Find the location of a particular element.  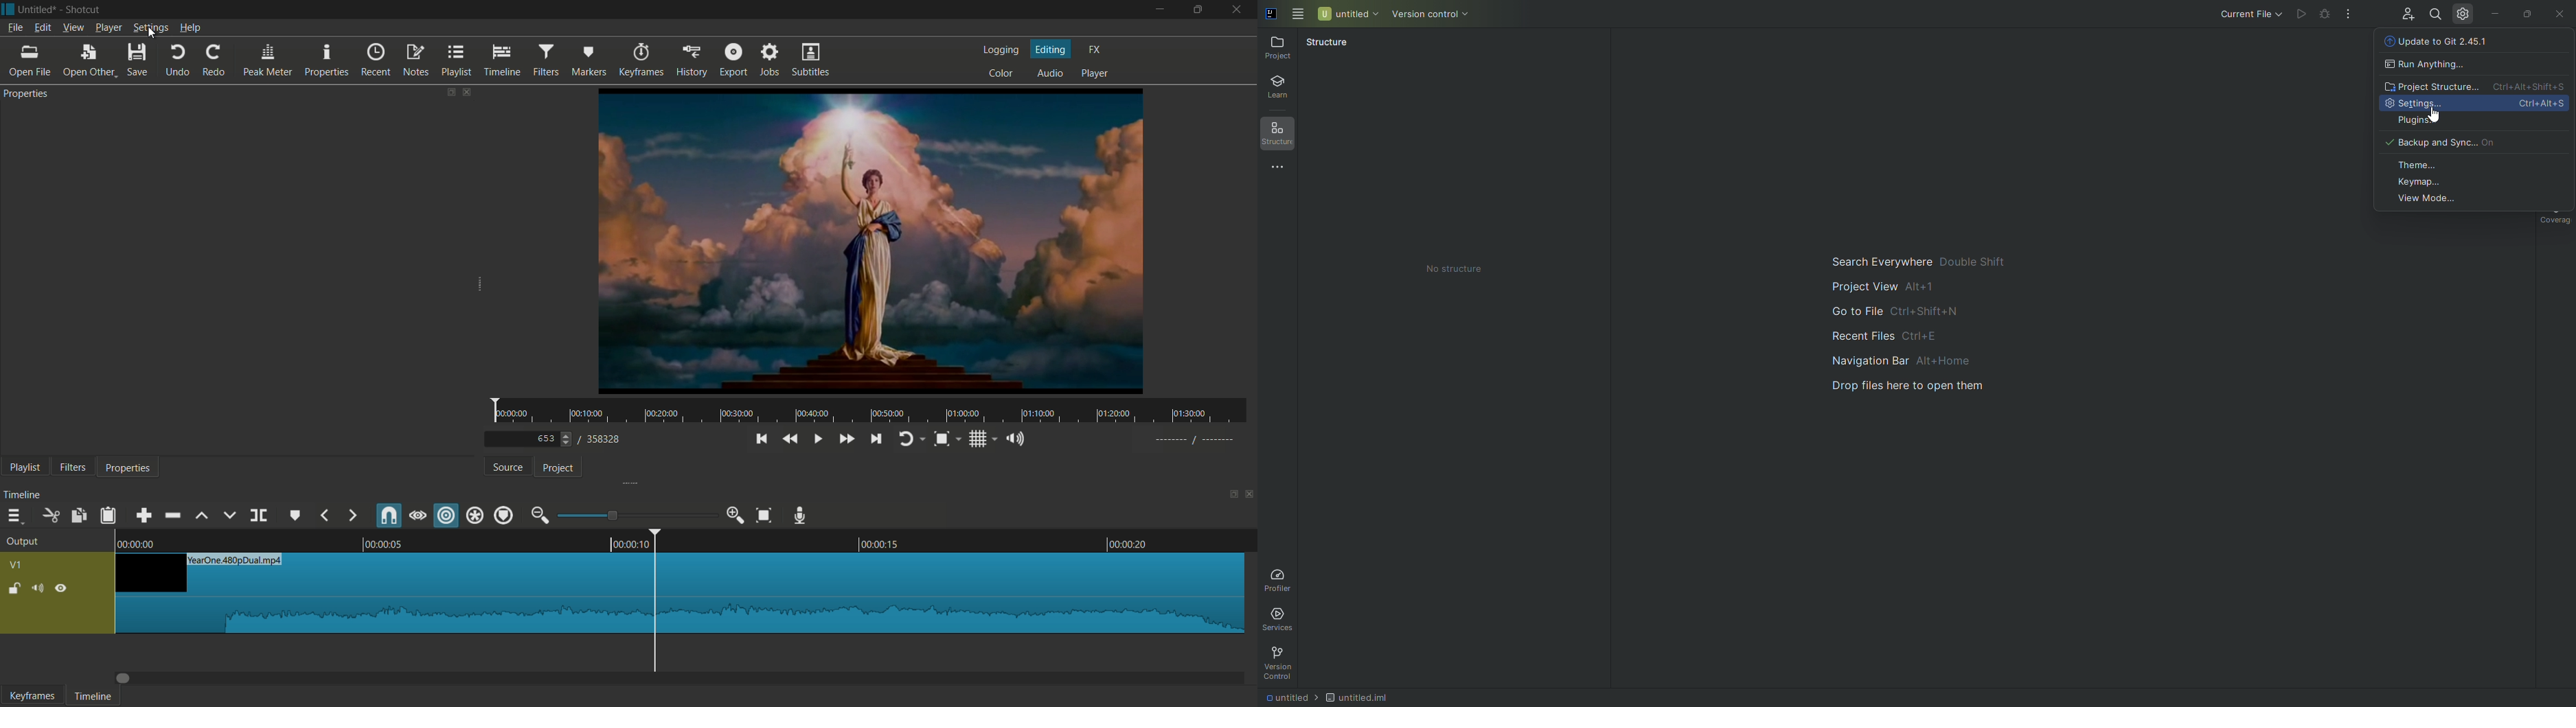

project name is located at coordinates (37, 10).